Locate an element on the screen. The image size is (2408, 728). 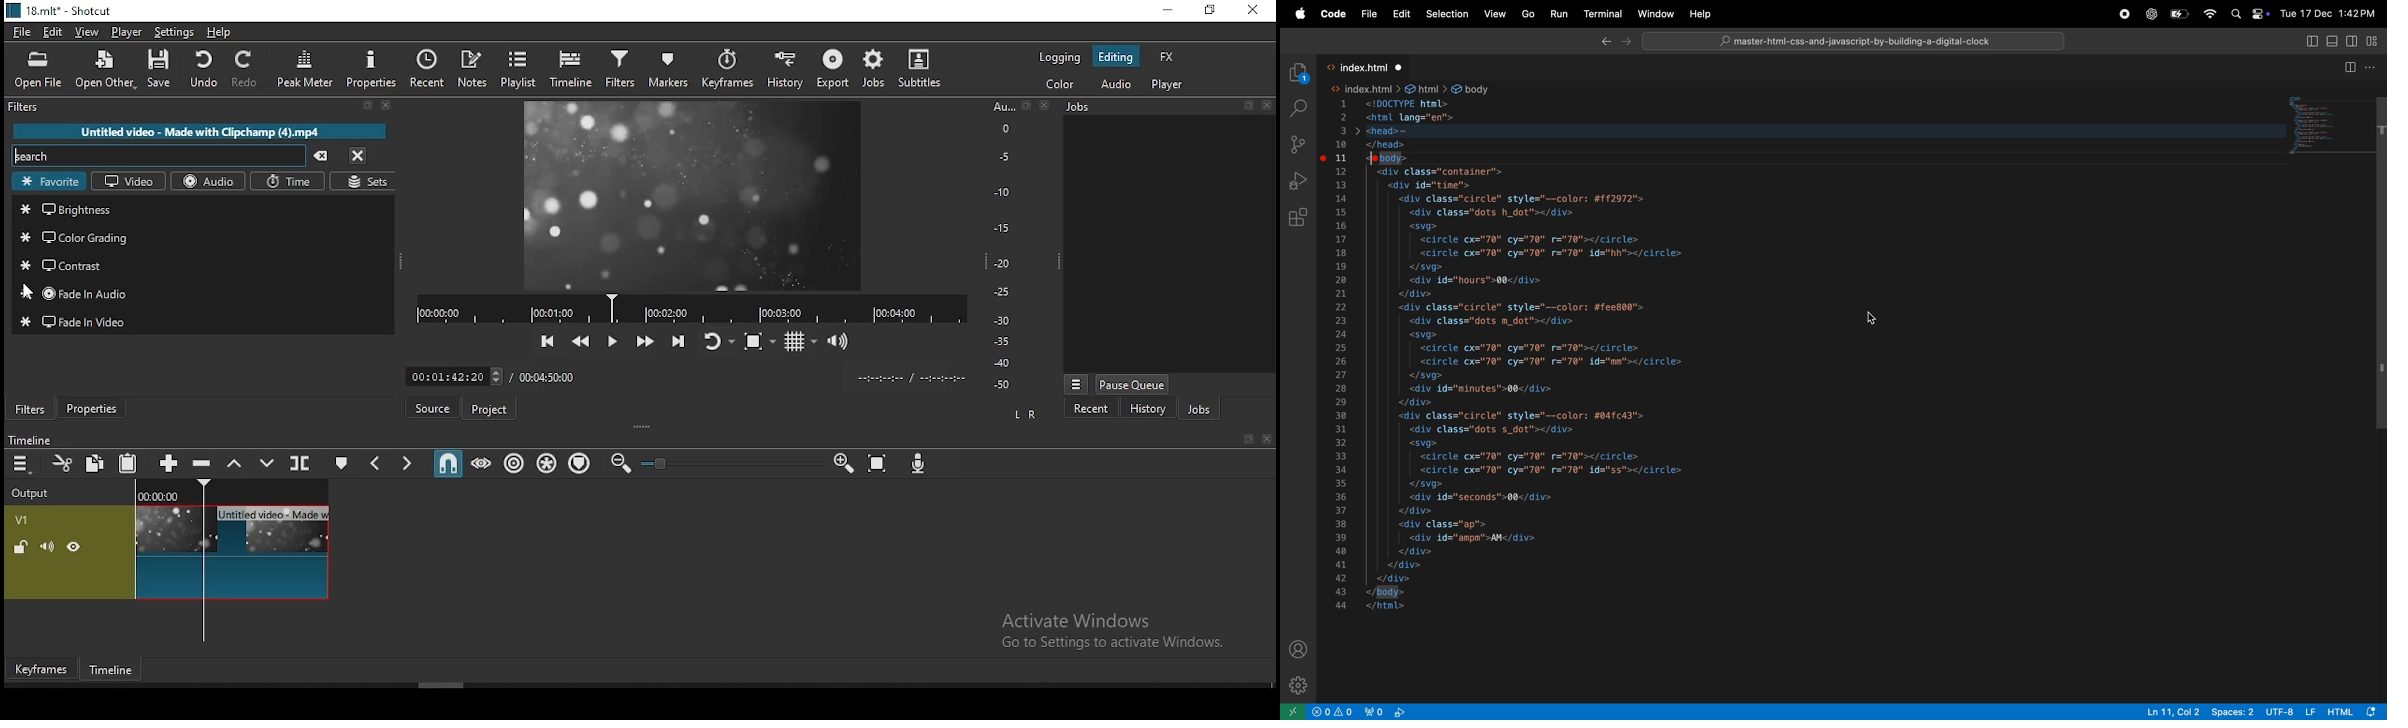
markers is located at coordinates (664, 70).